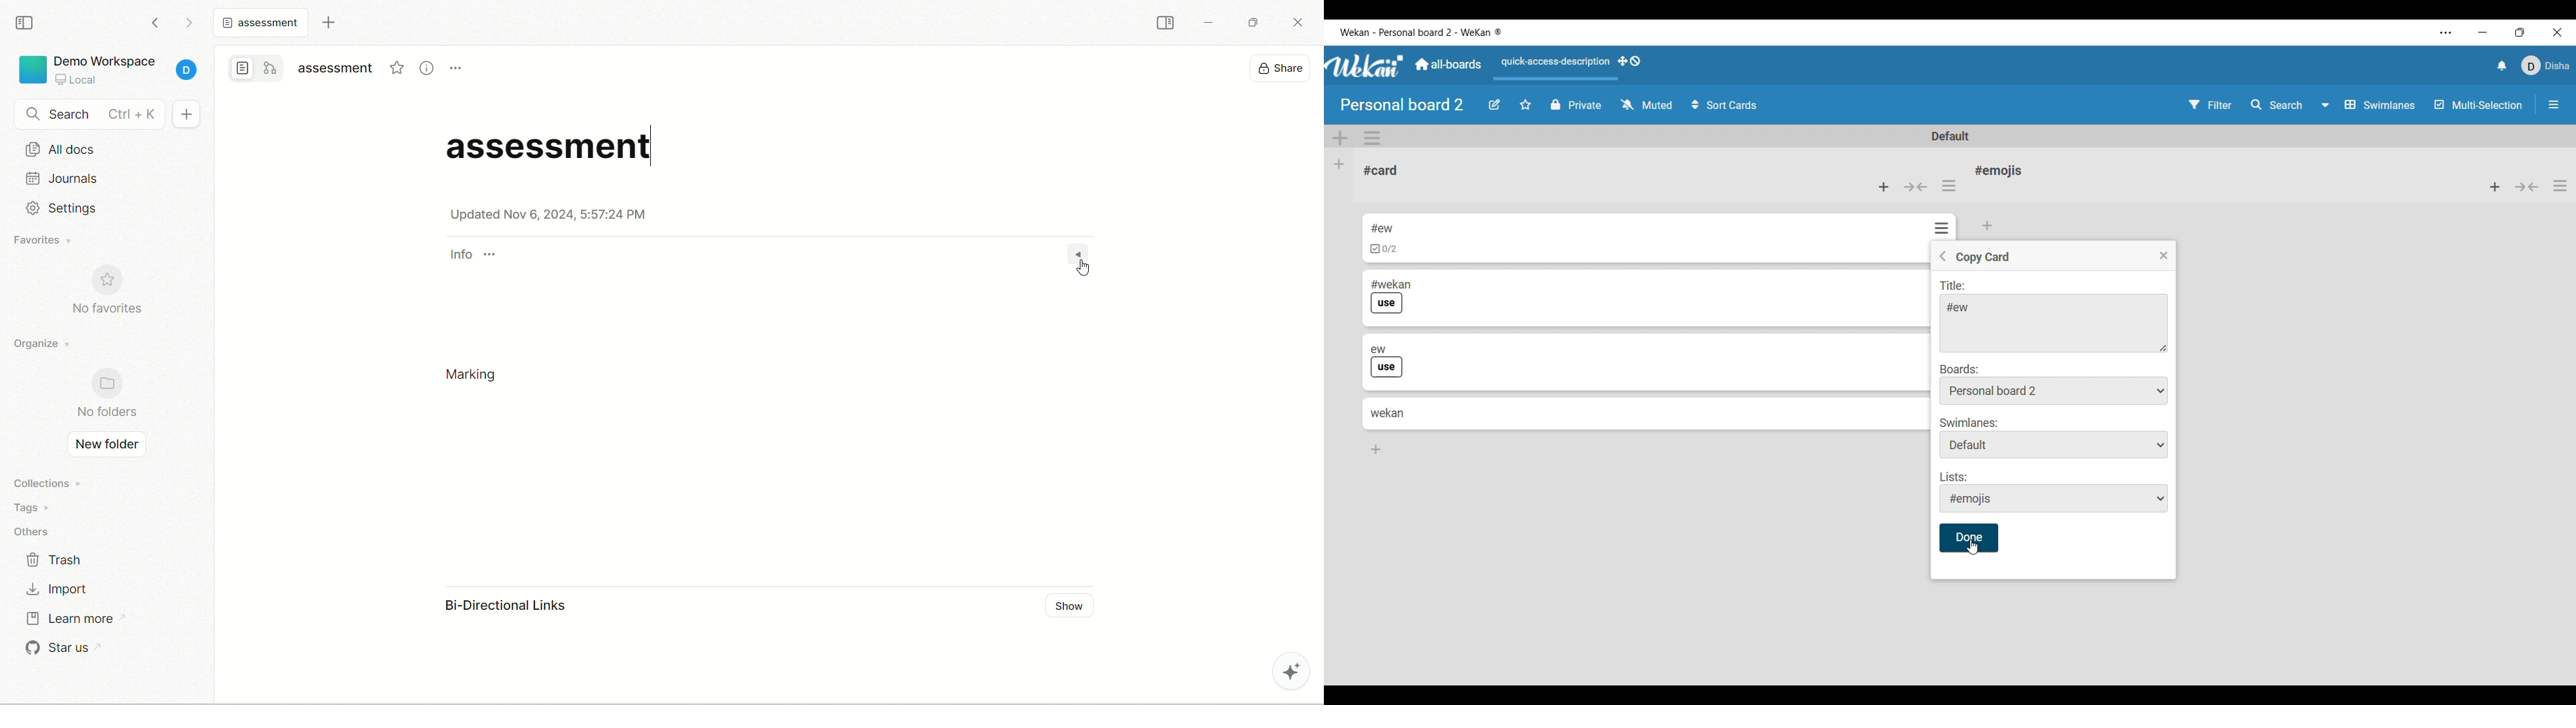  What do you see at coordinates (1283, 68) in the screenshot?
I see `share` at bounding box center [1283, 68].